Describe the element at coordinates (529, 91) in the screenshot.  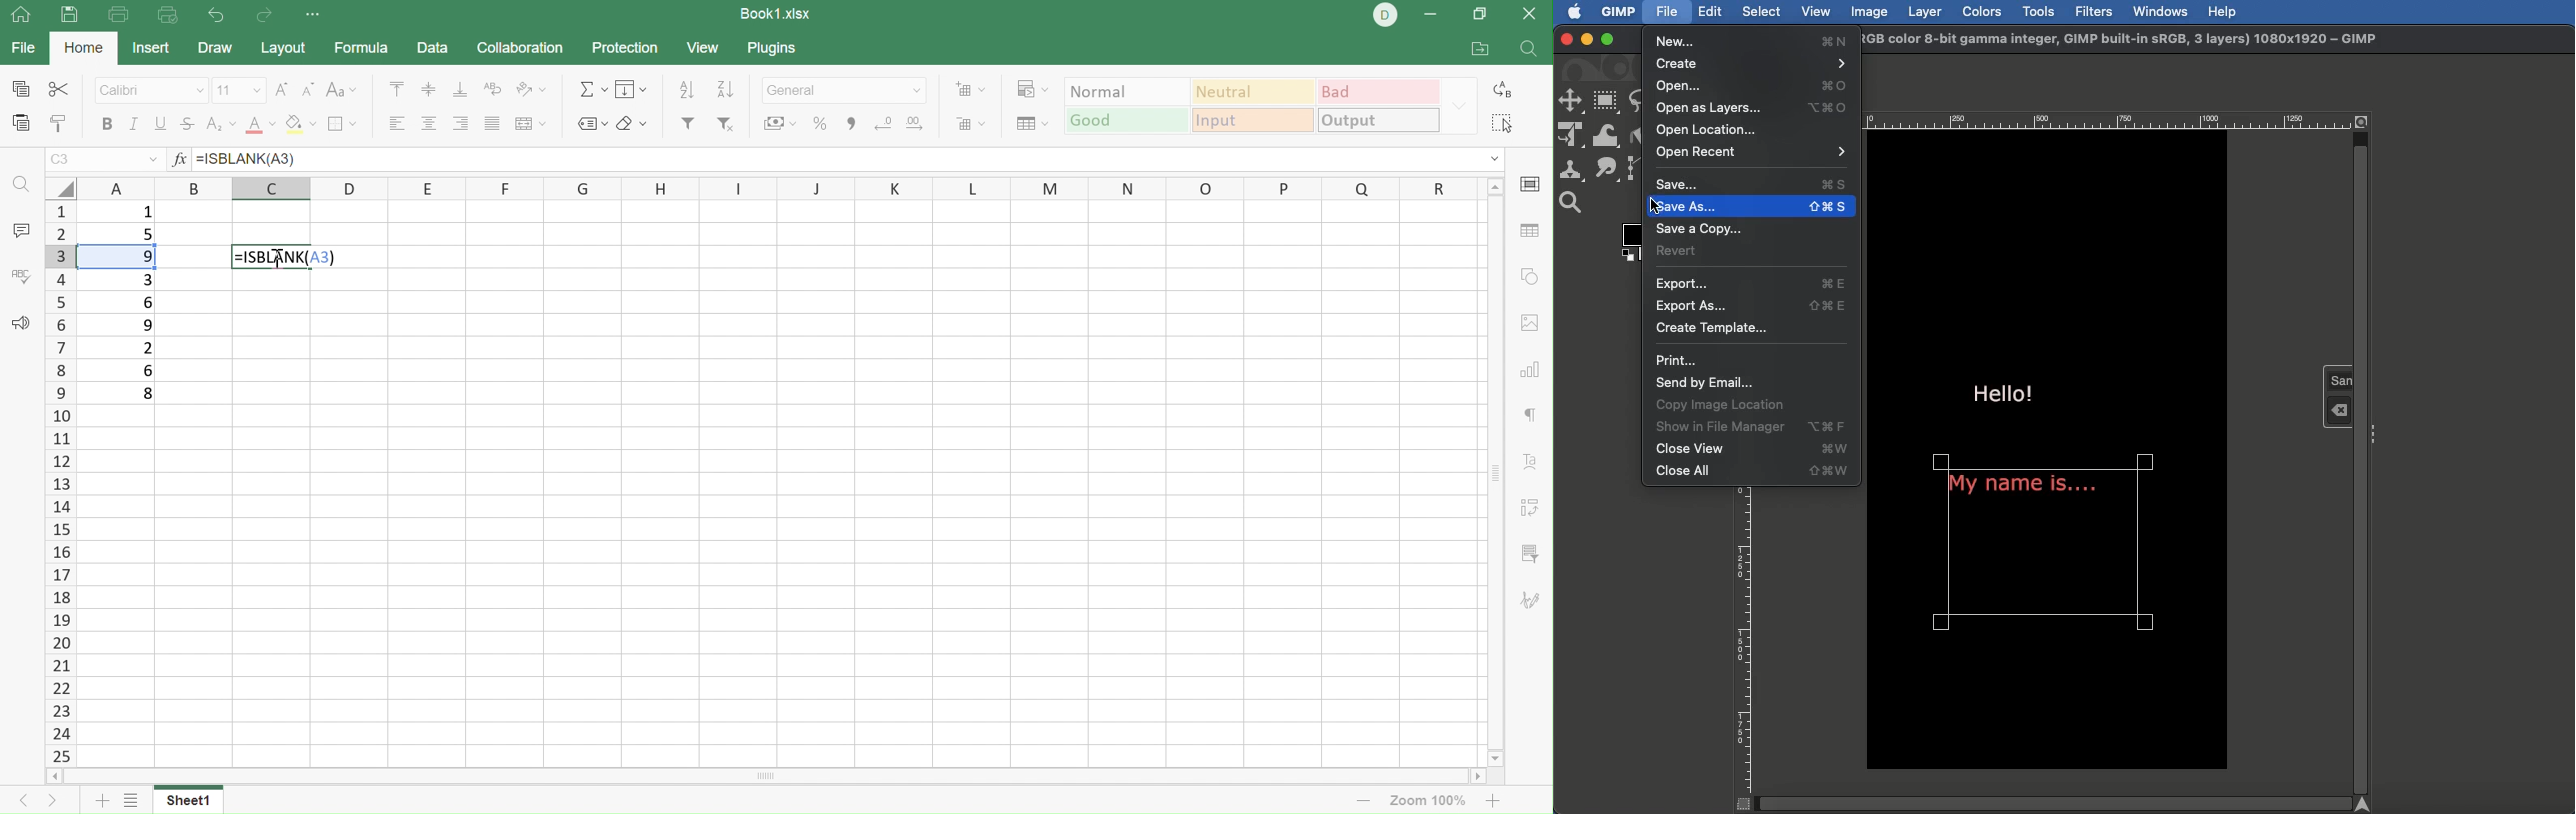
I see `Orientation` at that location.